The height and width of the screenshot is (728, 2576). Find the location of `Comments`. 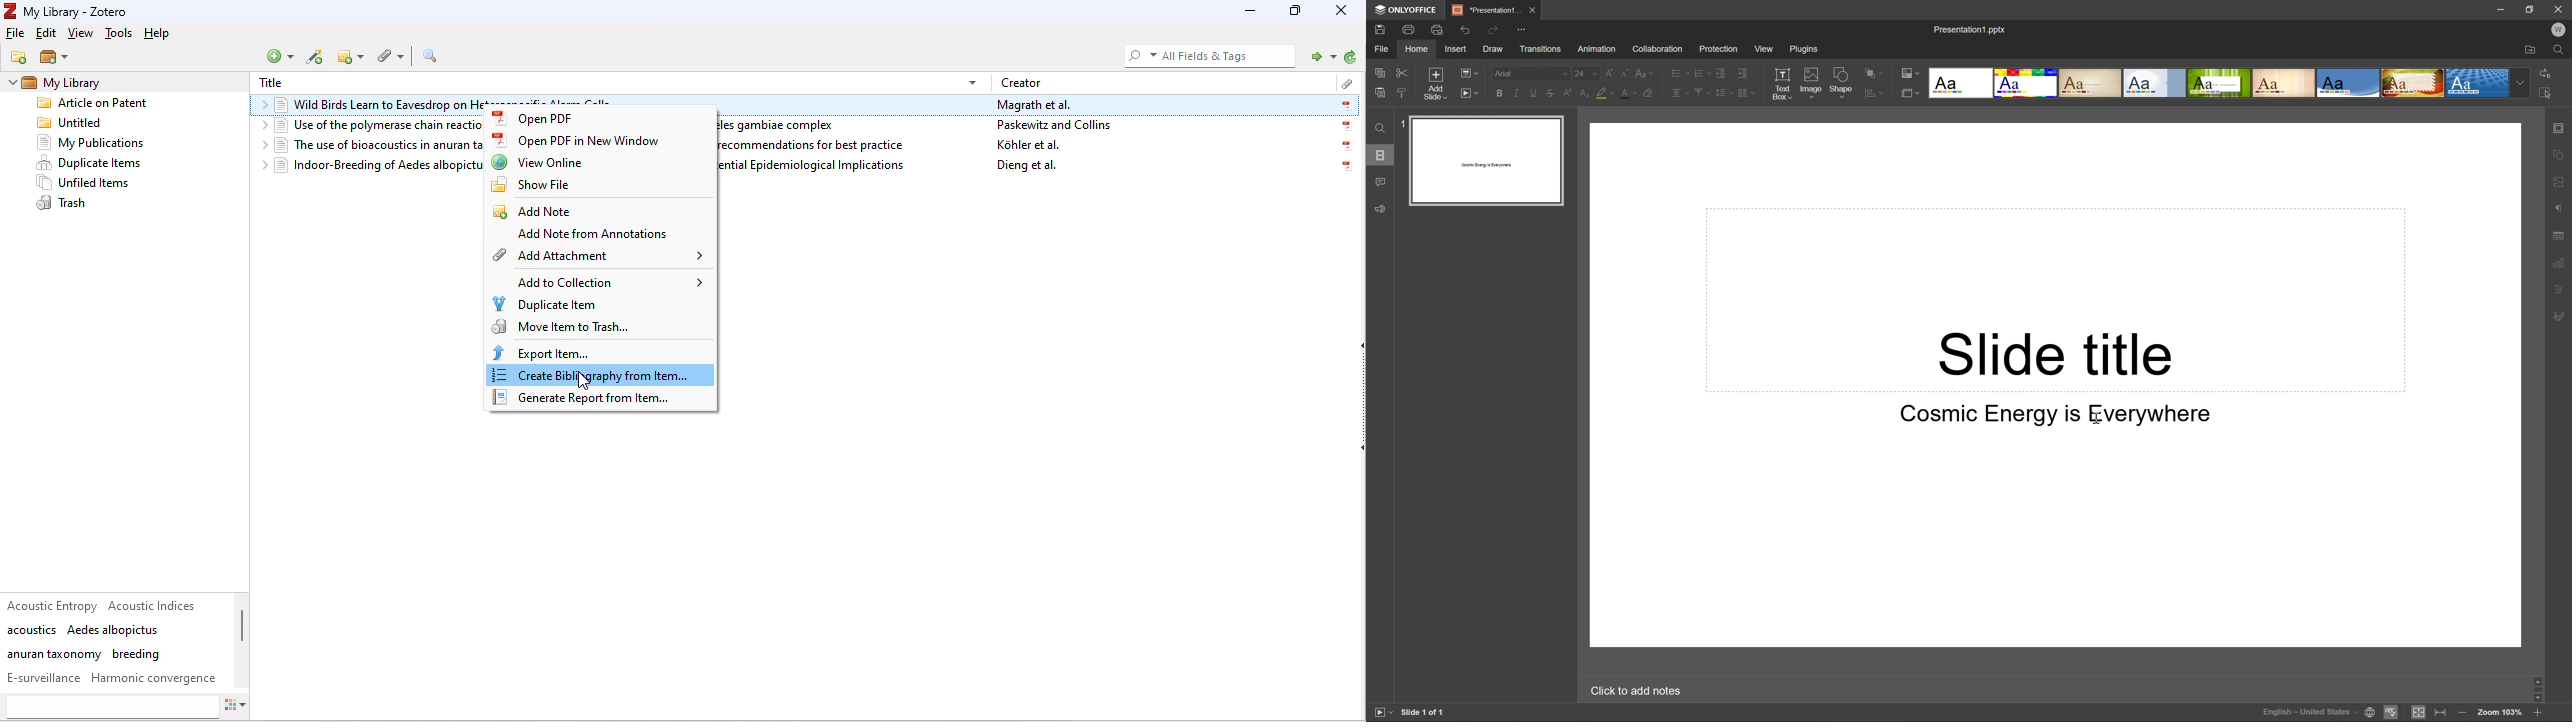

Comments is located at coordinates (1380, 181).